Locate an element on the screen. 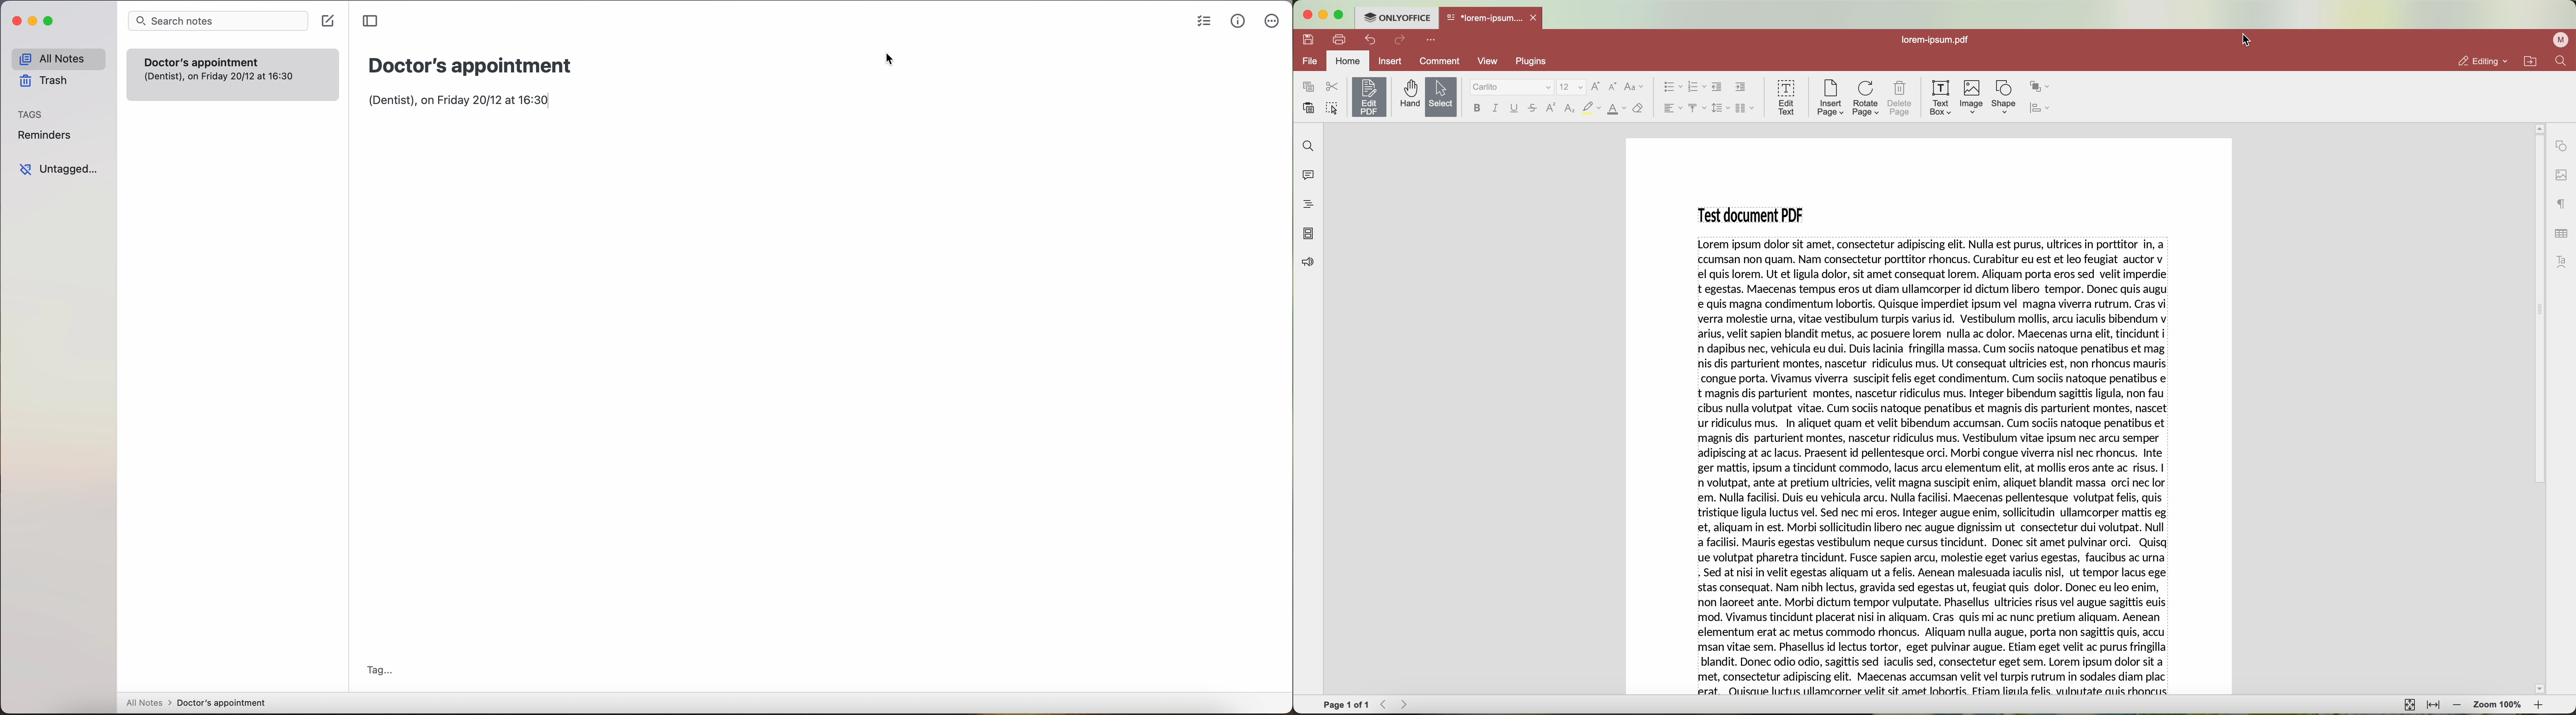  comments is located at coordinates (1311, 176).